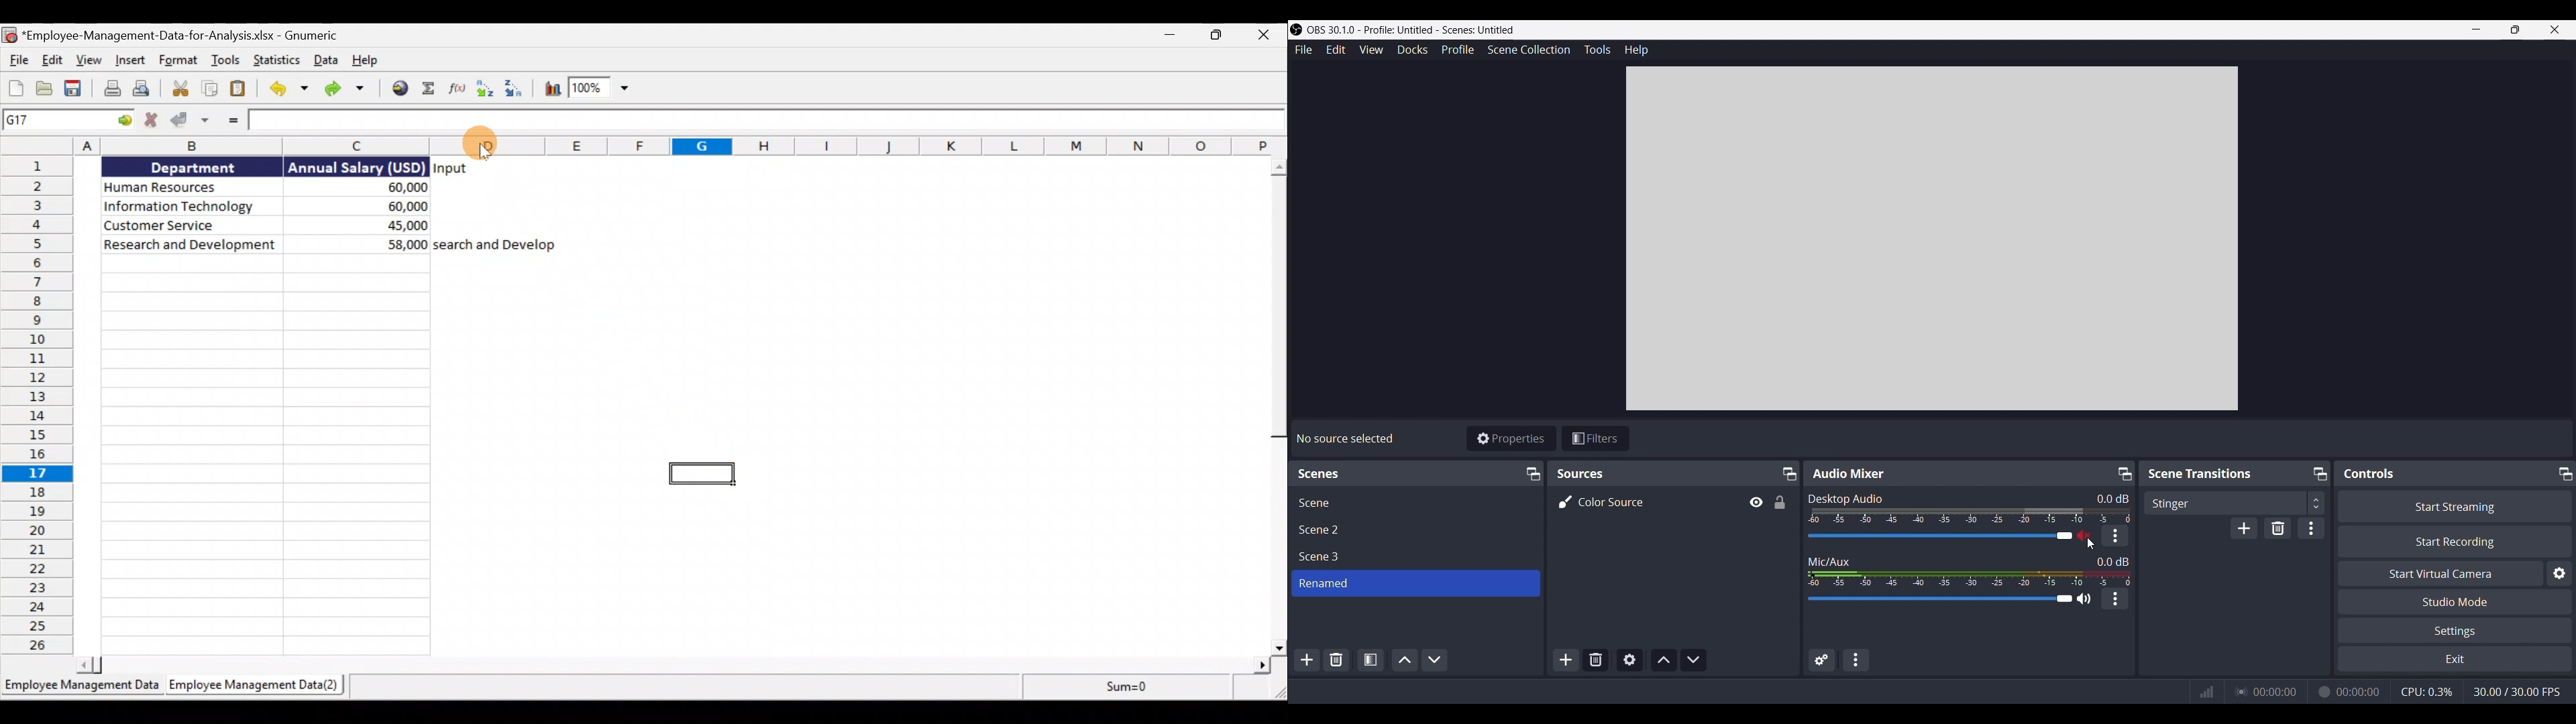 This screenshot has height=728, width=2576. I want to click on Docks, so click(1413, 50).